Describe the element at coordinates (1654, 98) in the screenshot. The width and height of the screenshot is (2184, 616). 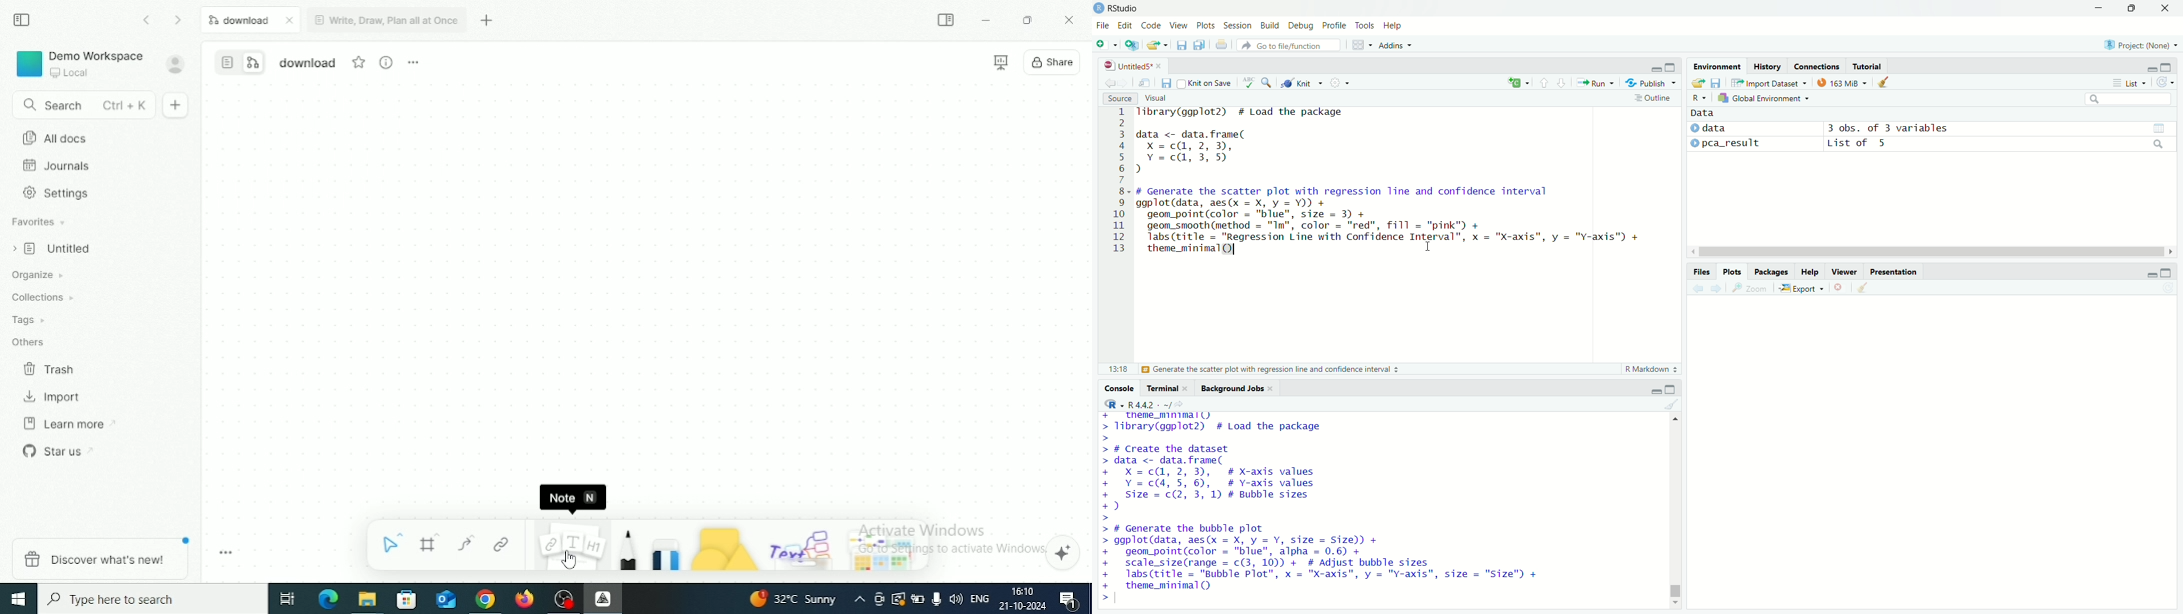
I see `Outline` at that location.